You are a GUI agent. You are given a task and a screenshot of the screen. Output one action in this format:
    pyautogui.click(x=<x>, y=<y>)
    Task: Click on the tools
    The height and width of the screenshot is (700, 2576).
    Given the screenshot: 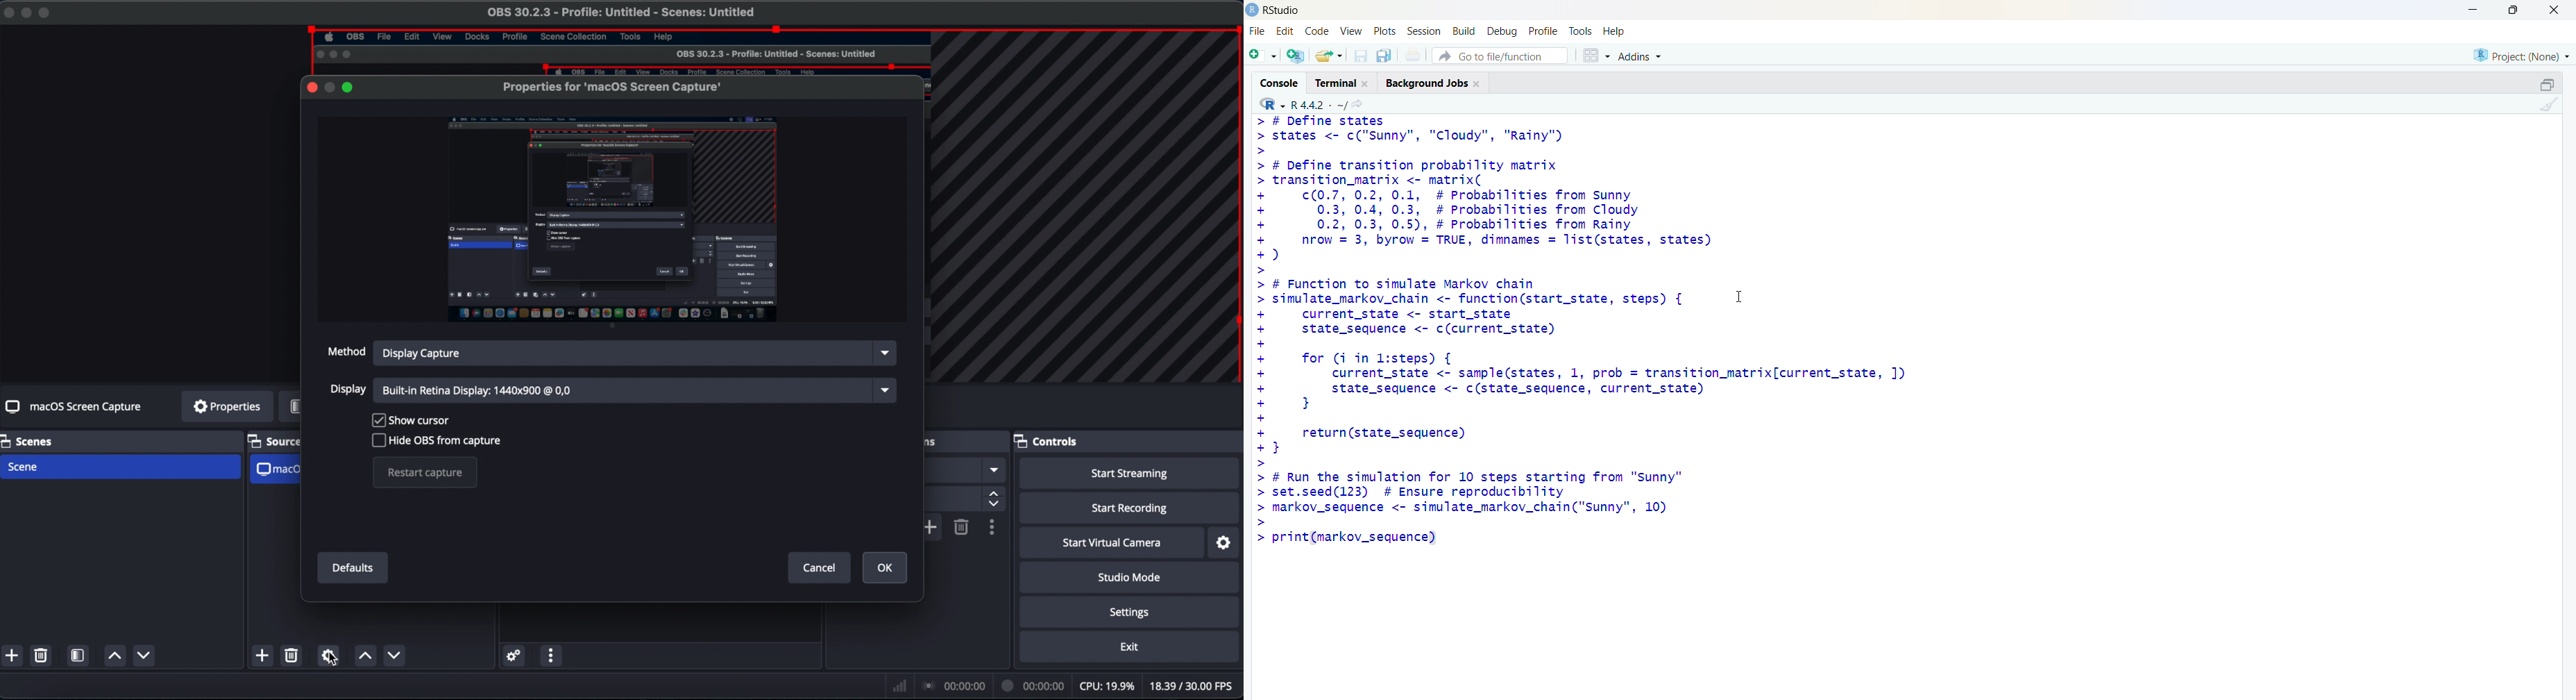 What is the action you would take?
    pyautogui.click(x=1582, y=29)
    